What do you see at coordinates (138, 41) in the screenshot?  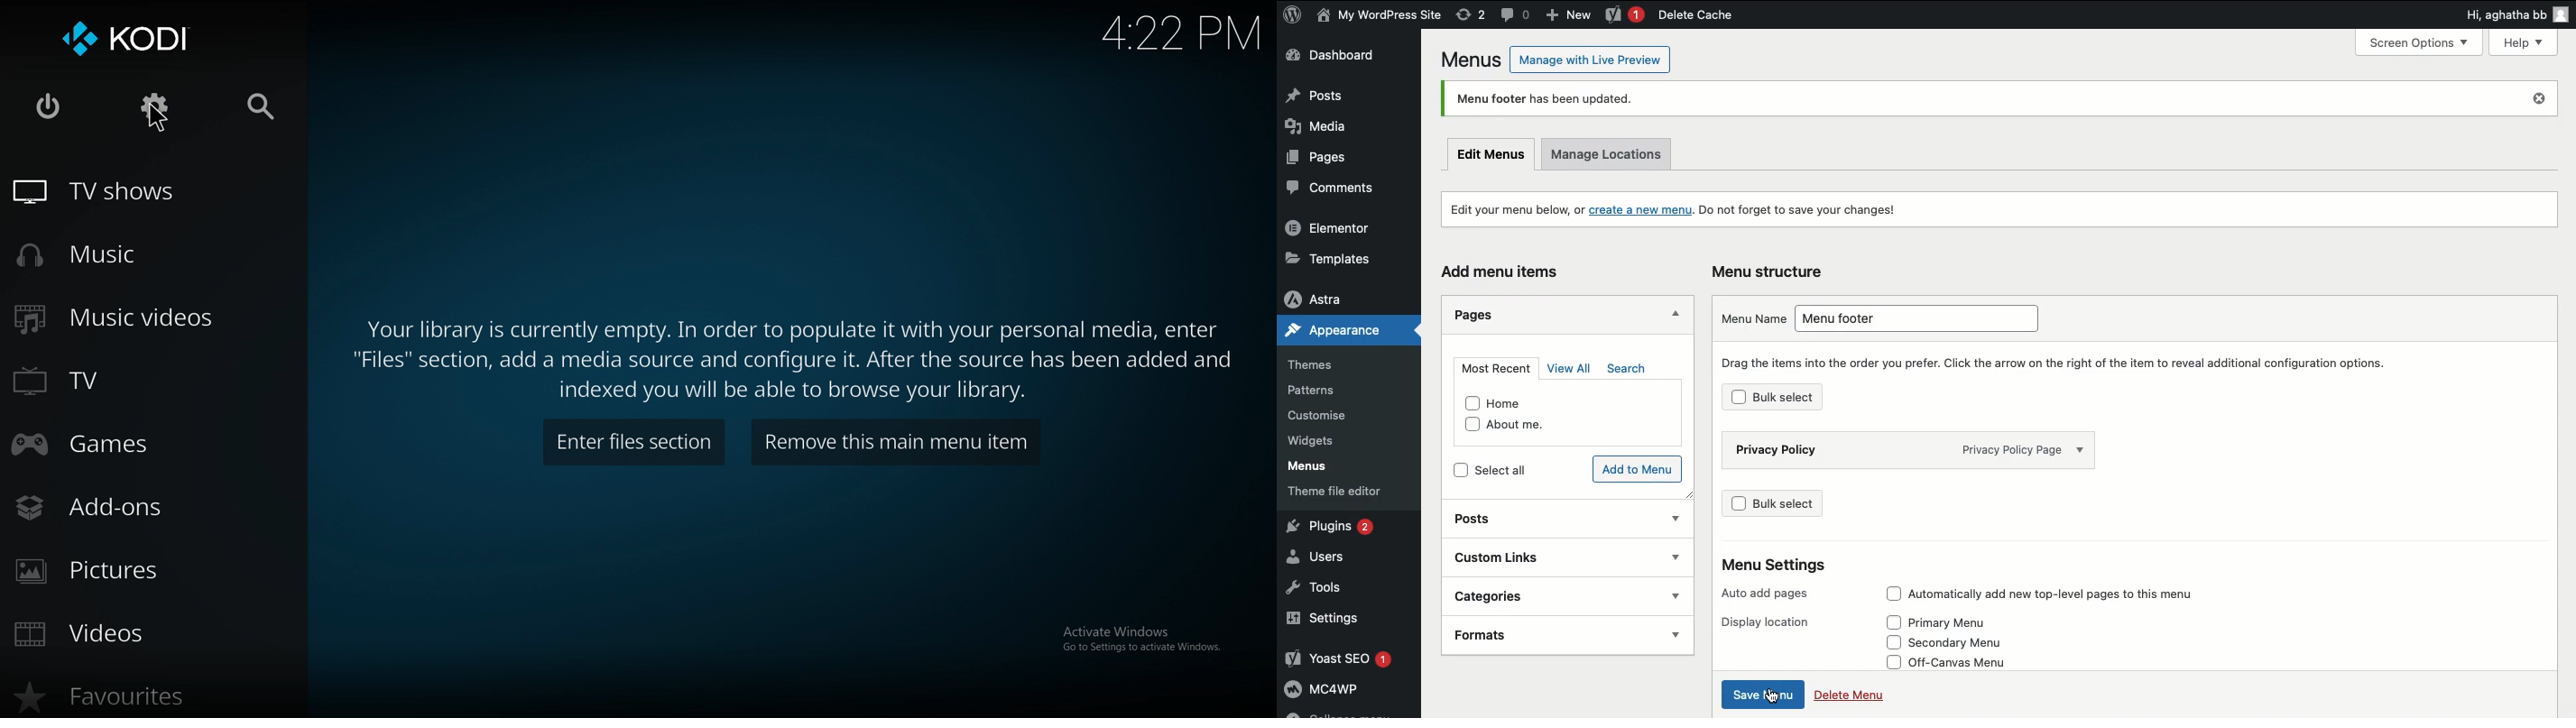 I see `kodi` at bounding box center [138, 41].